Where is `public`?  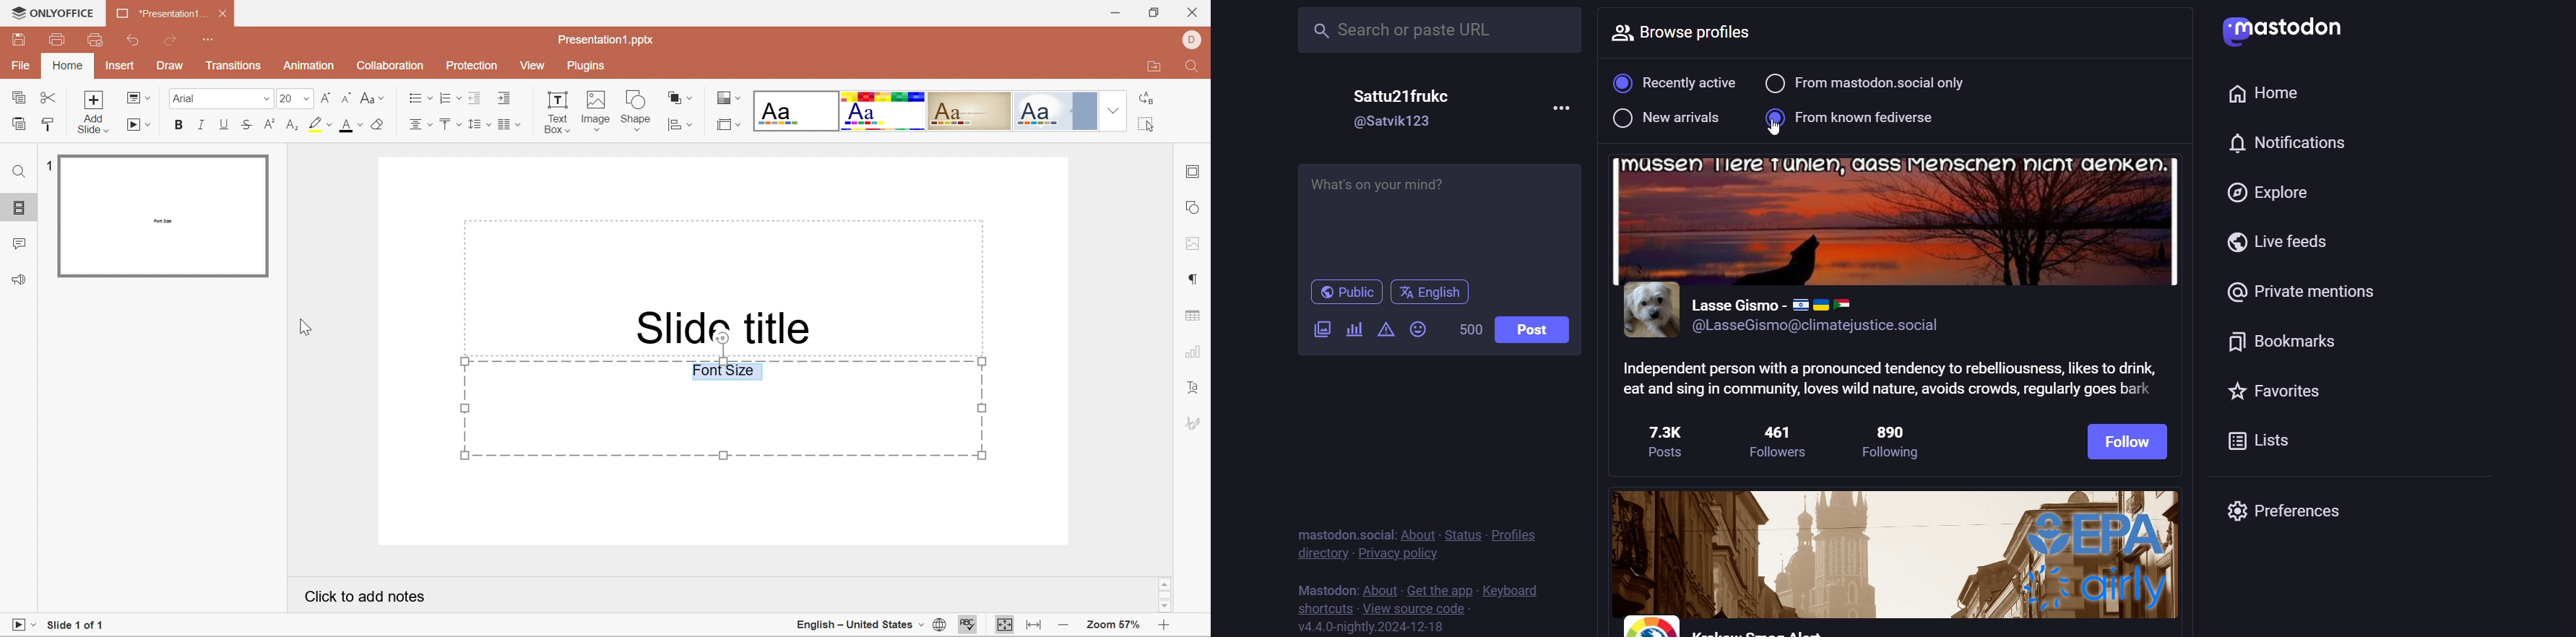
public is located at coordinates (1348, 292).